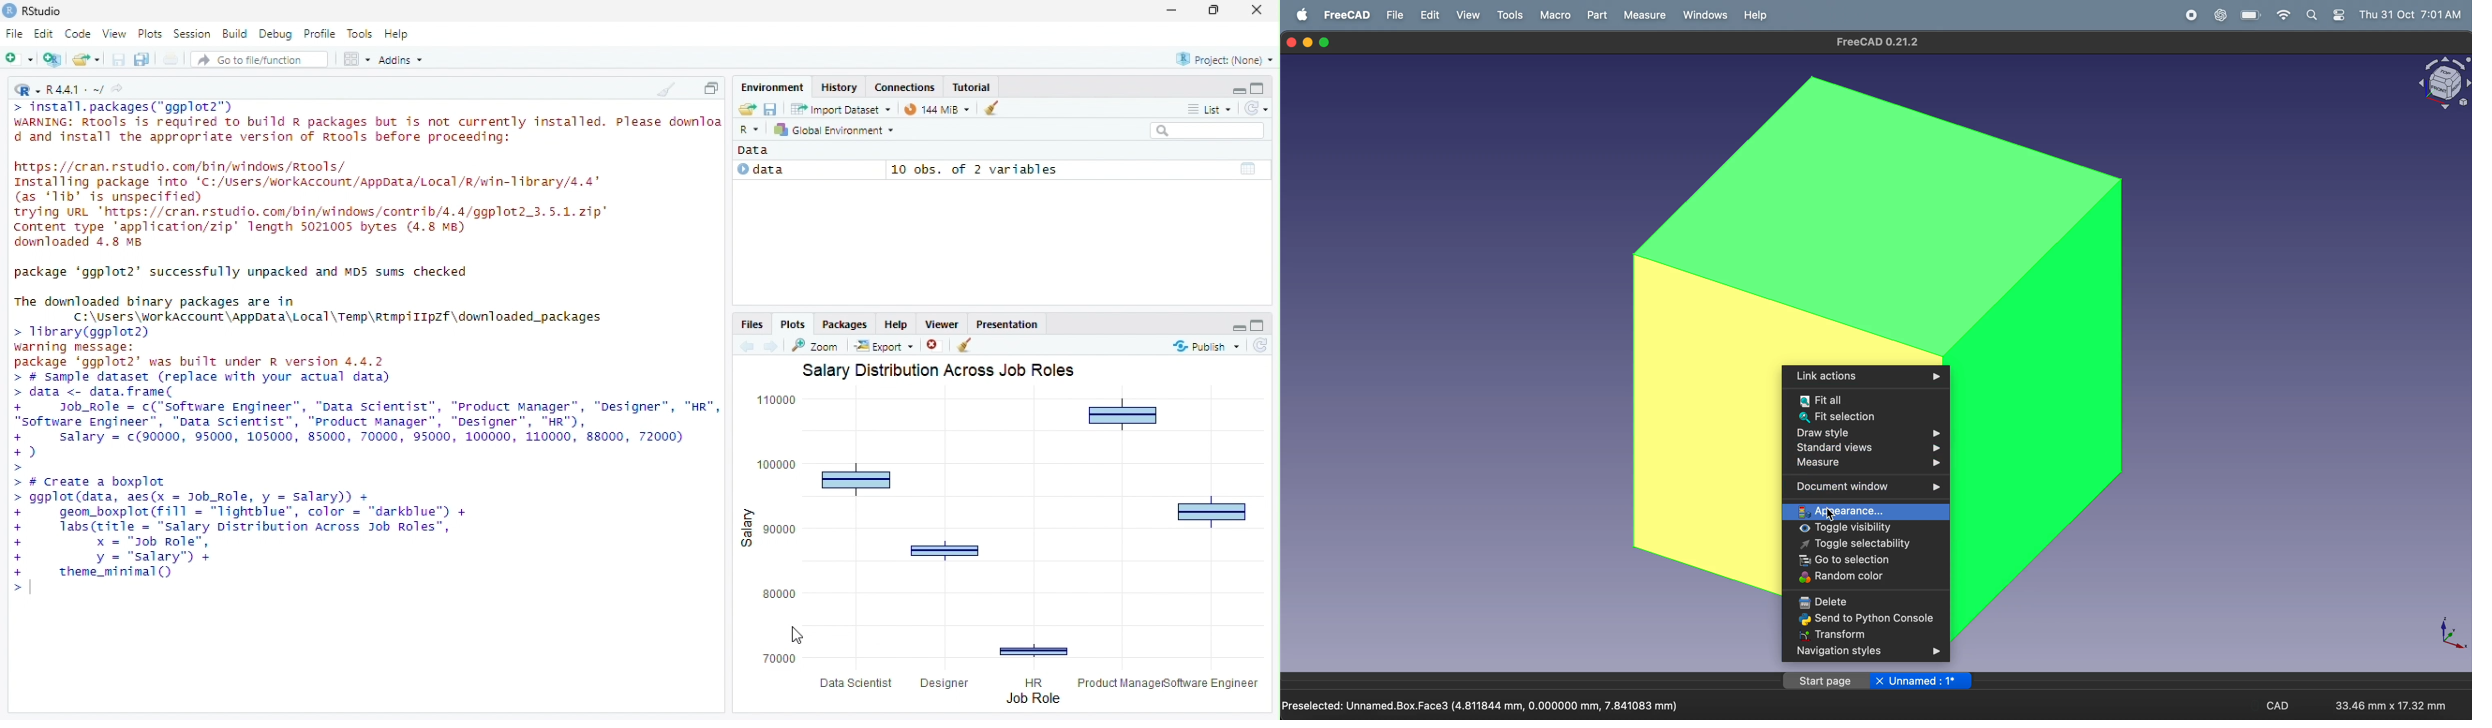 The image size is (2492, 728). Describe the element at coordinates (113, 34) in the screenshot. I see `View` at that location.